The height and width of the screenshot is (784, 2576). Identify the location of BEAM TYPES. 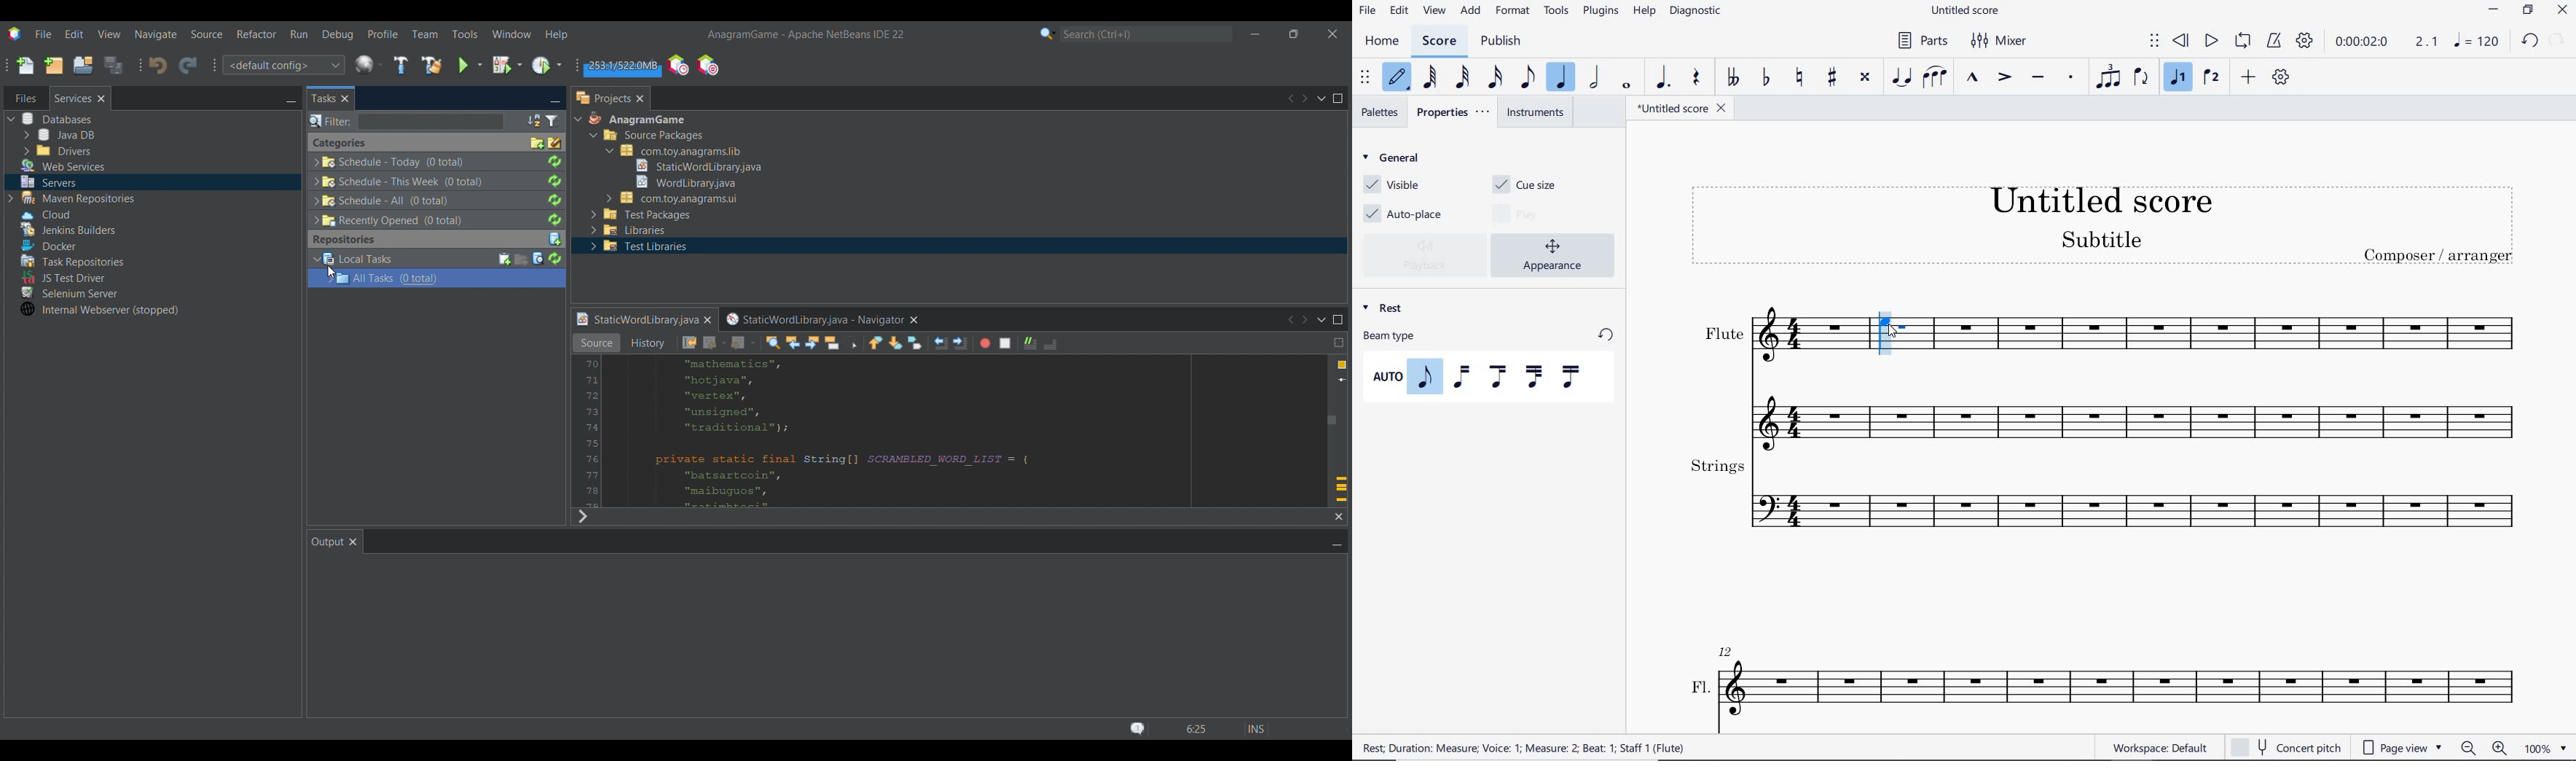
(1483, 377).